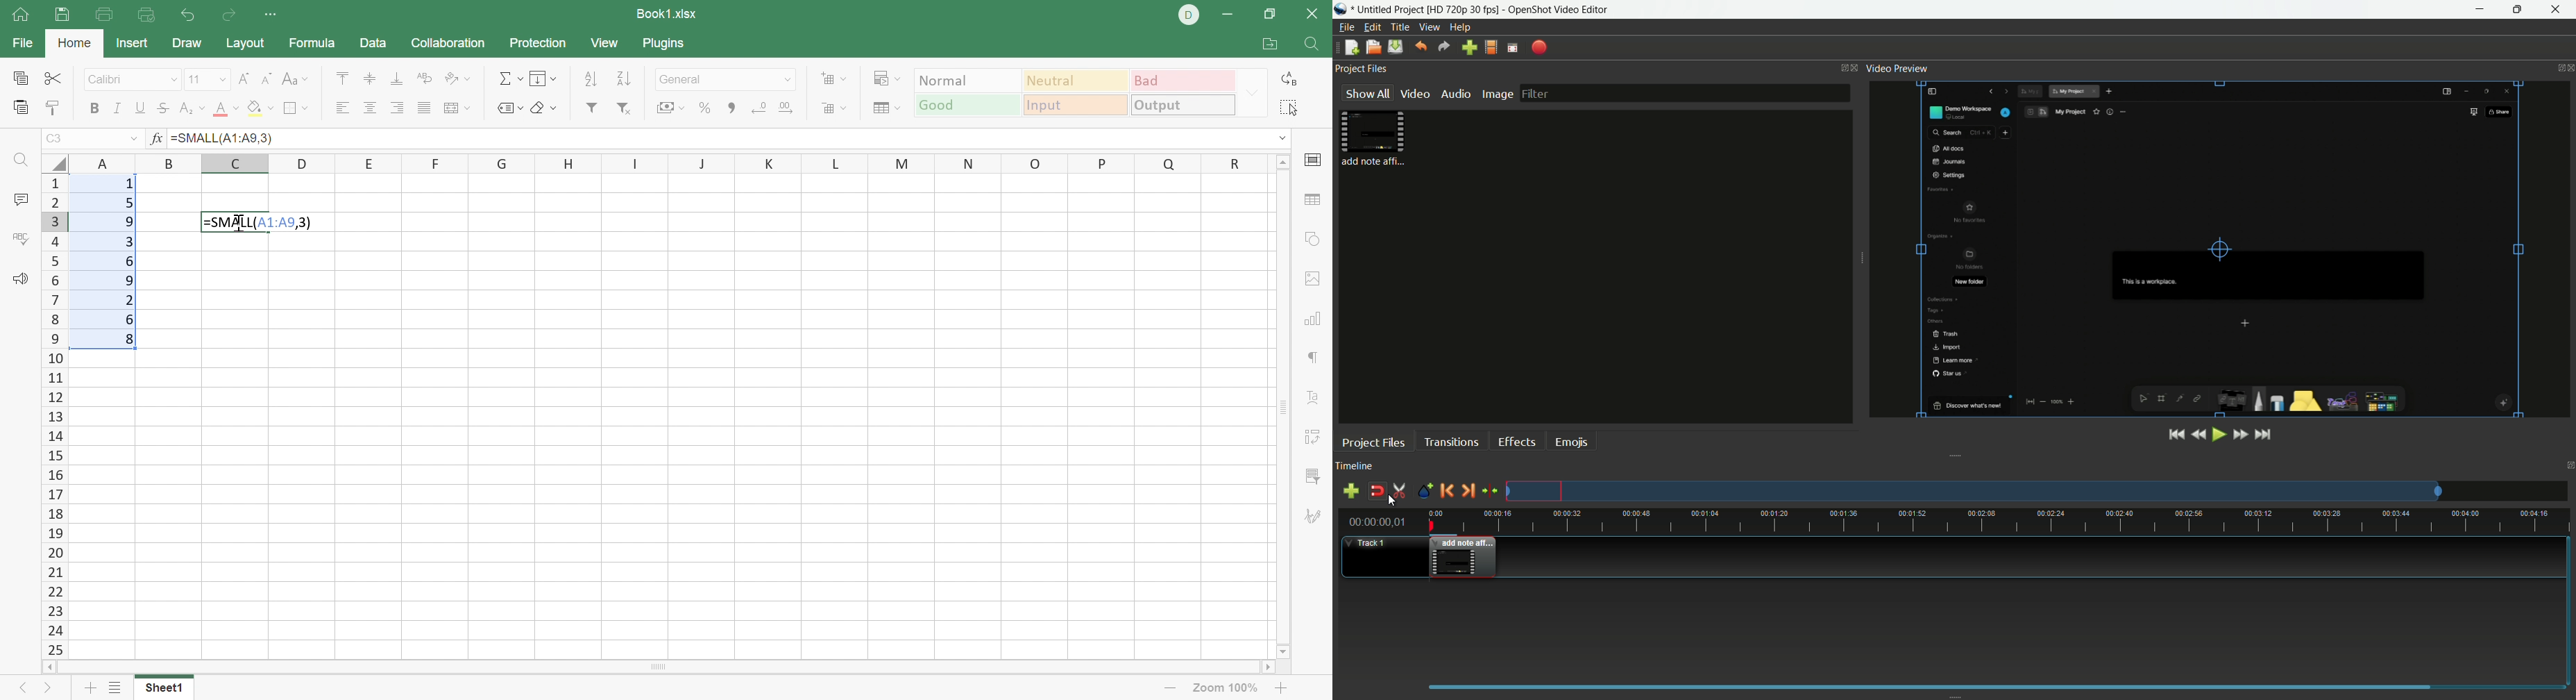 The width and height of the screenshot is (2576, 700). I want to click on Signature settings, so click(1315, 519).